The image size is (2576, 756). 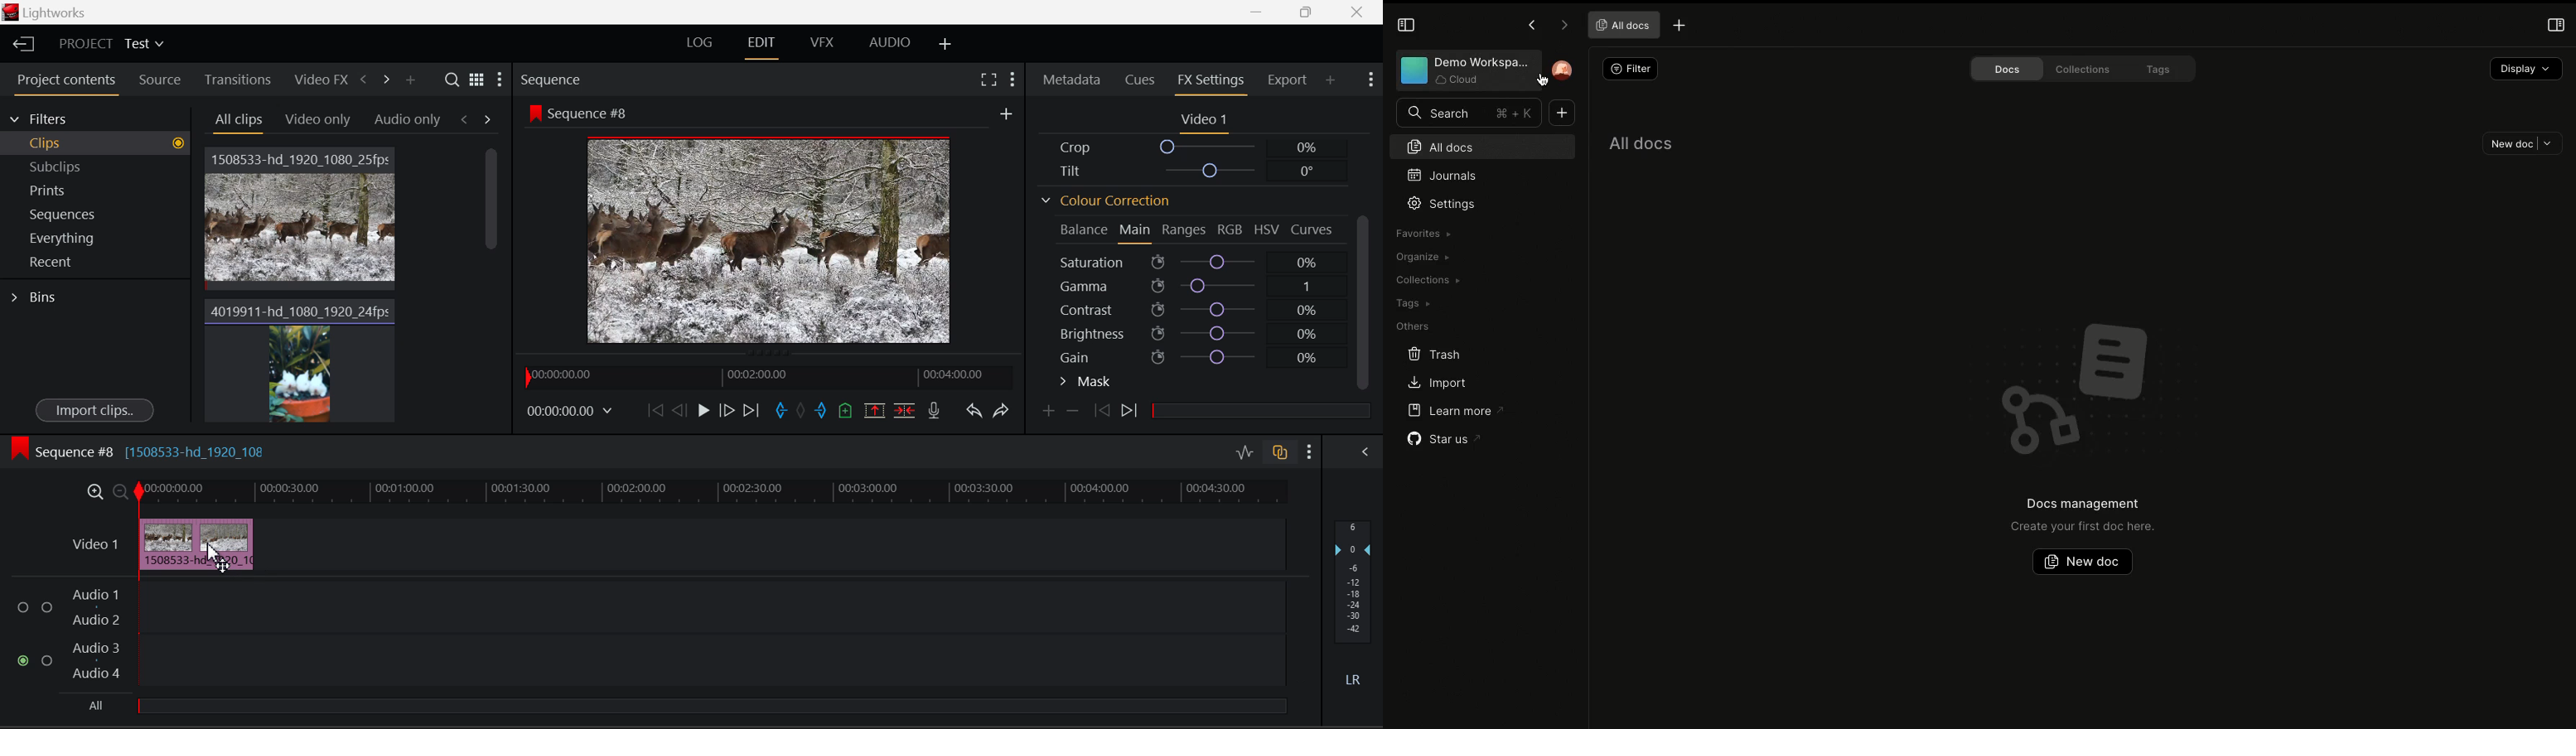 What do you see at coordinates (1259, 12) in the screenshot?
I see `Restore Down` at bounding box center [1259, 12].